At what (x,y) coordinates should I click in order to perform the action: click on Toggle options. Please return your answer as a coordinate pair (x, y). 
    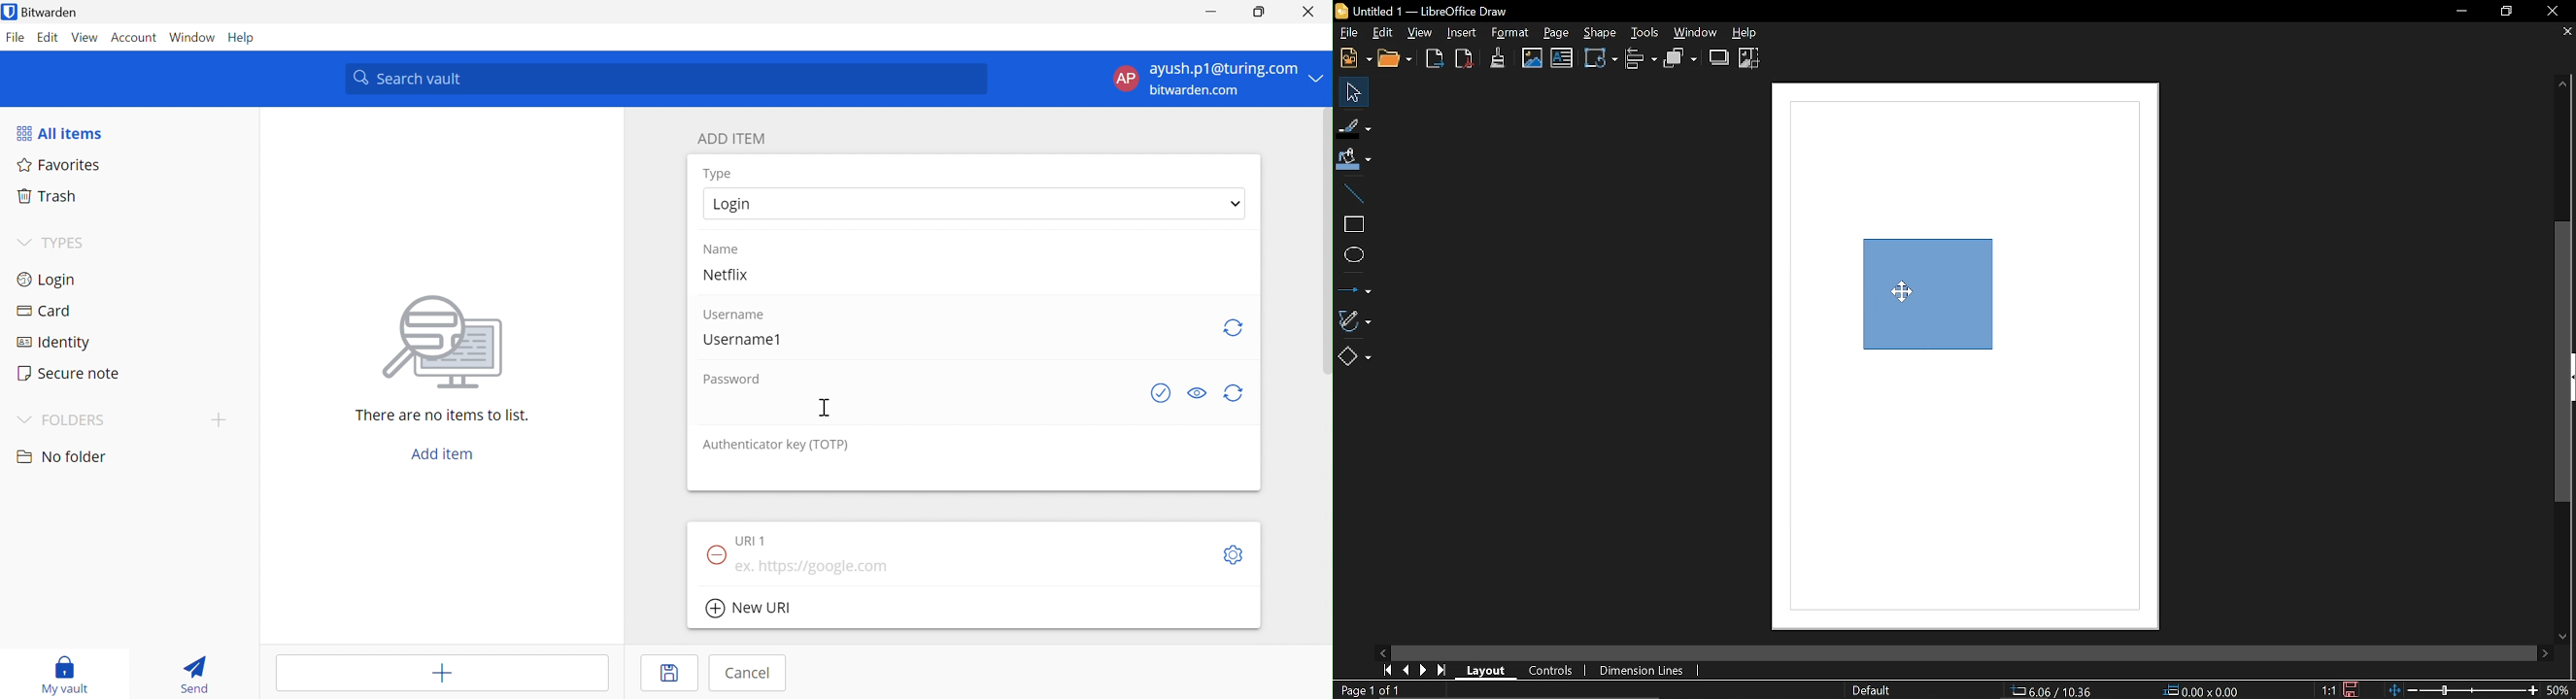
    Looking at the image, I should click on (1235, 554).